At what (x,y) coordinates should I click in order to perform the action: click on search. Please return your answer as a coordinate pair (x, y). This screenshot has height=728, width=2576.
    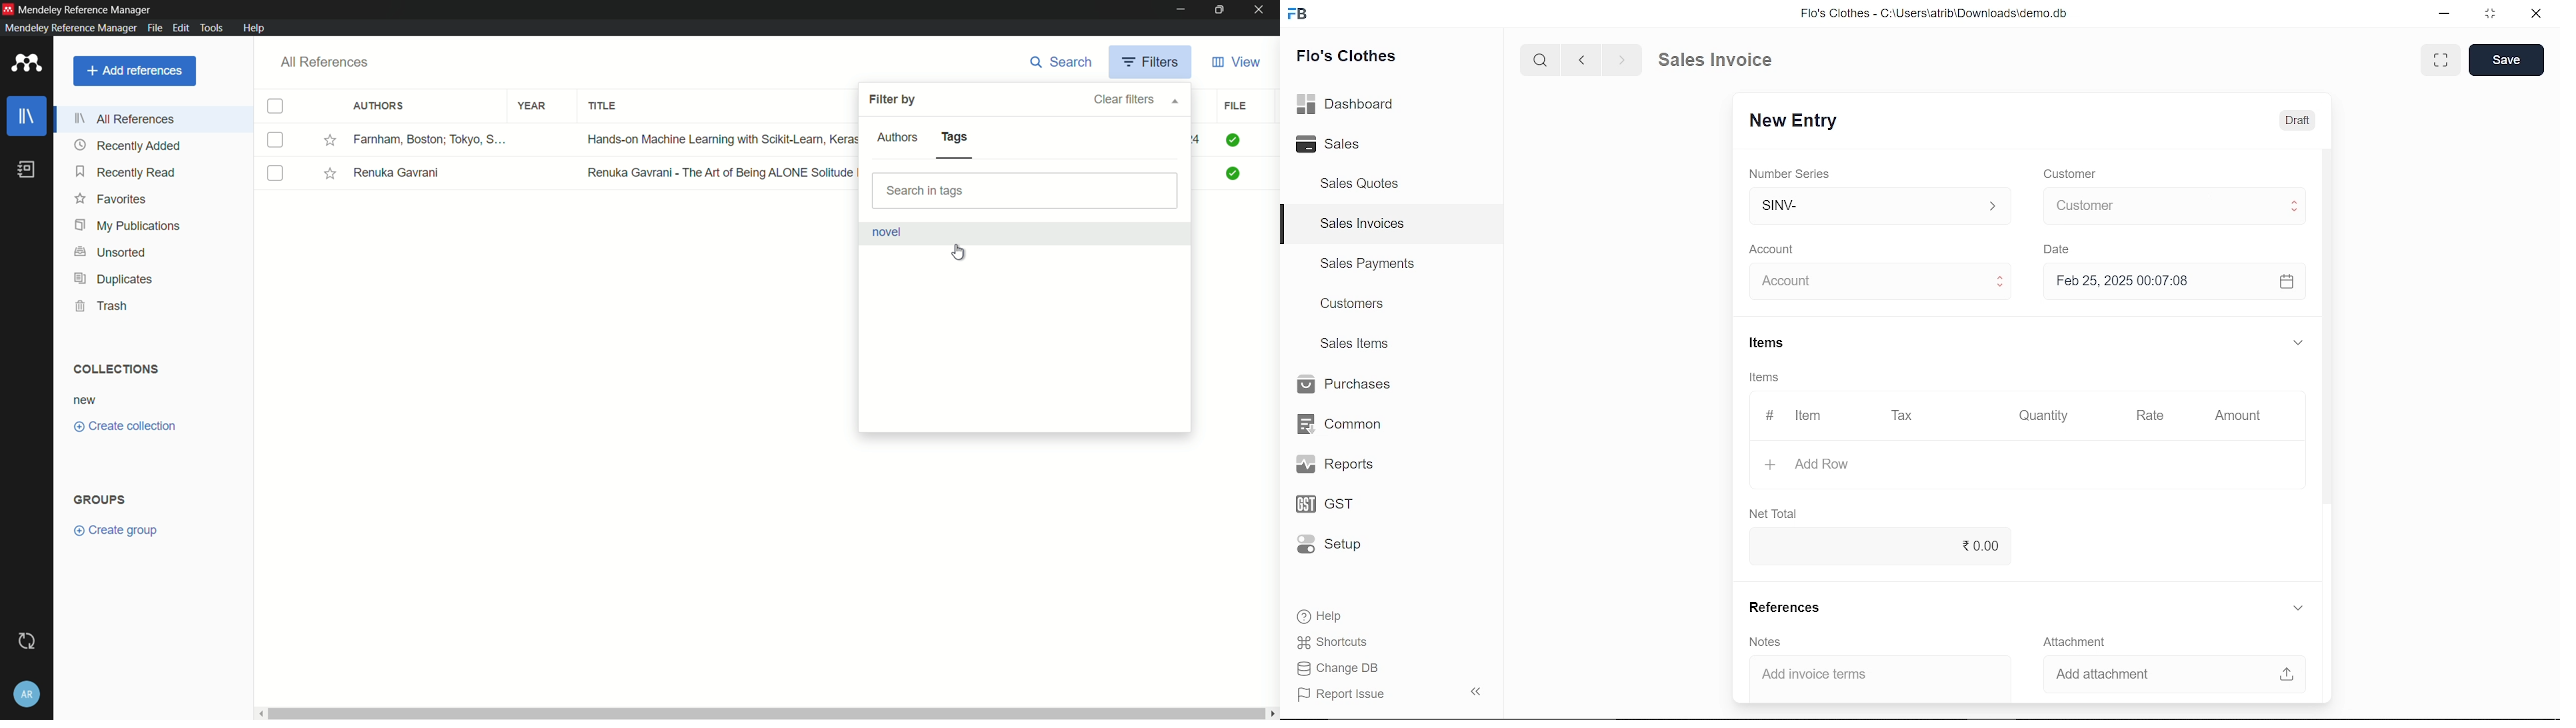
    Looking at the image, I should click on (1063, 62).